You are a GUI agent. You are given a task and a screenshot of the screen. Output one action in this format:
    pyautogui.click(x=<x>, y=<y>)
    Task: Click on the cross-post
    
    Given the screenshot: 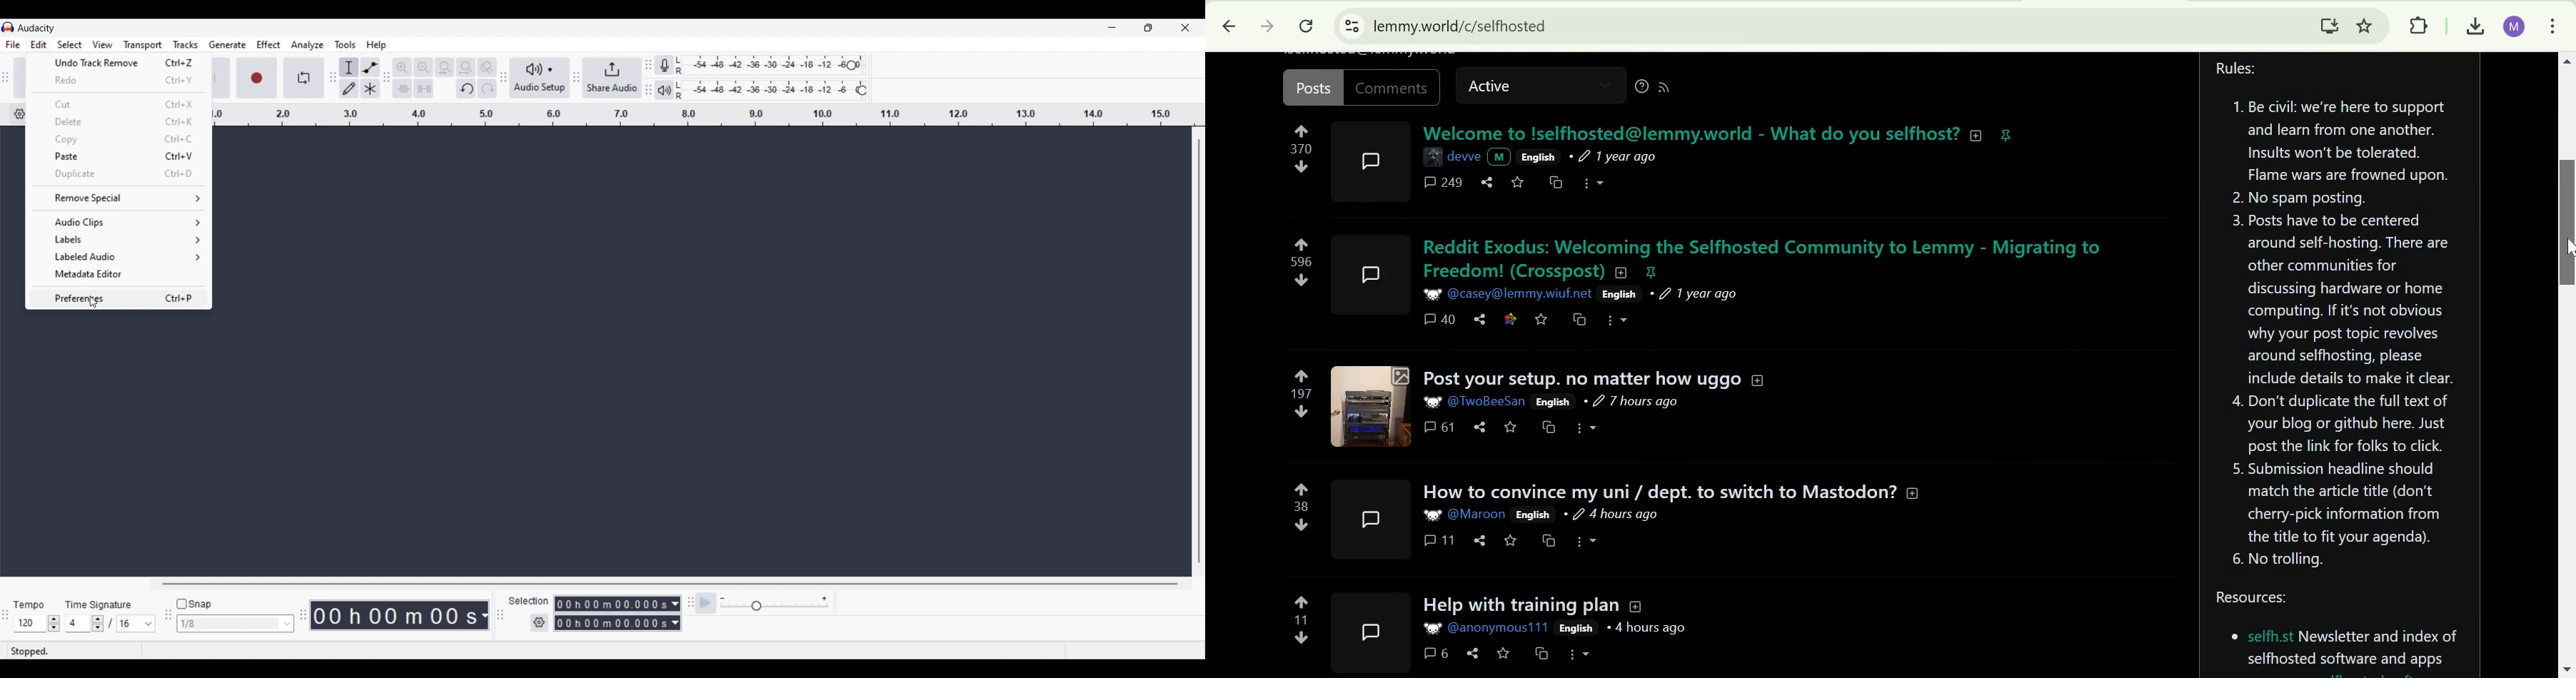 What is the action you would take?
    pyautogui.click(x=1552, y=427)
    